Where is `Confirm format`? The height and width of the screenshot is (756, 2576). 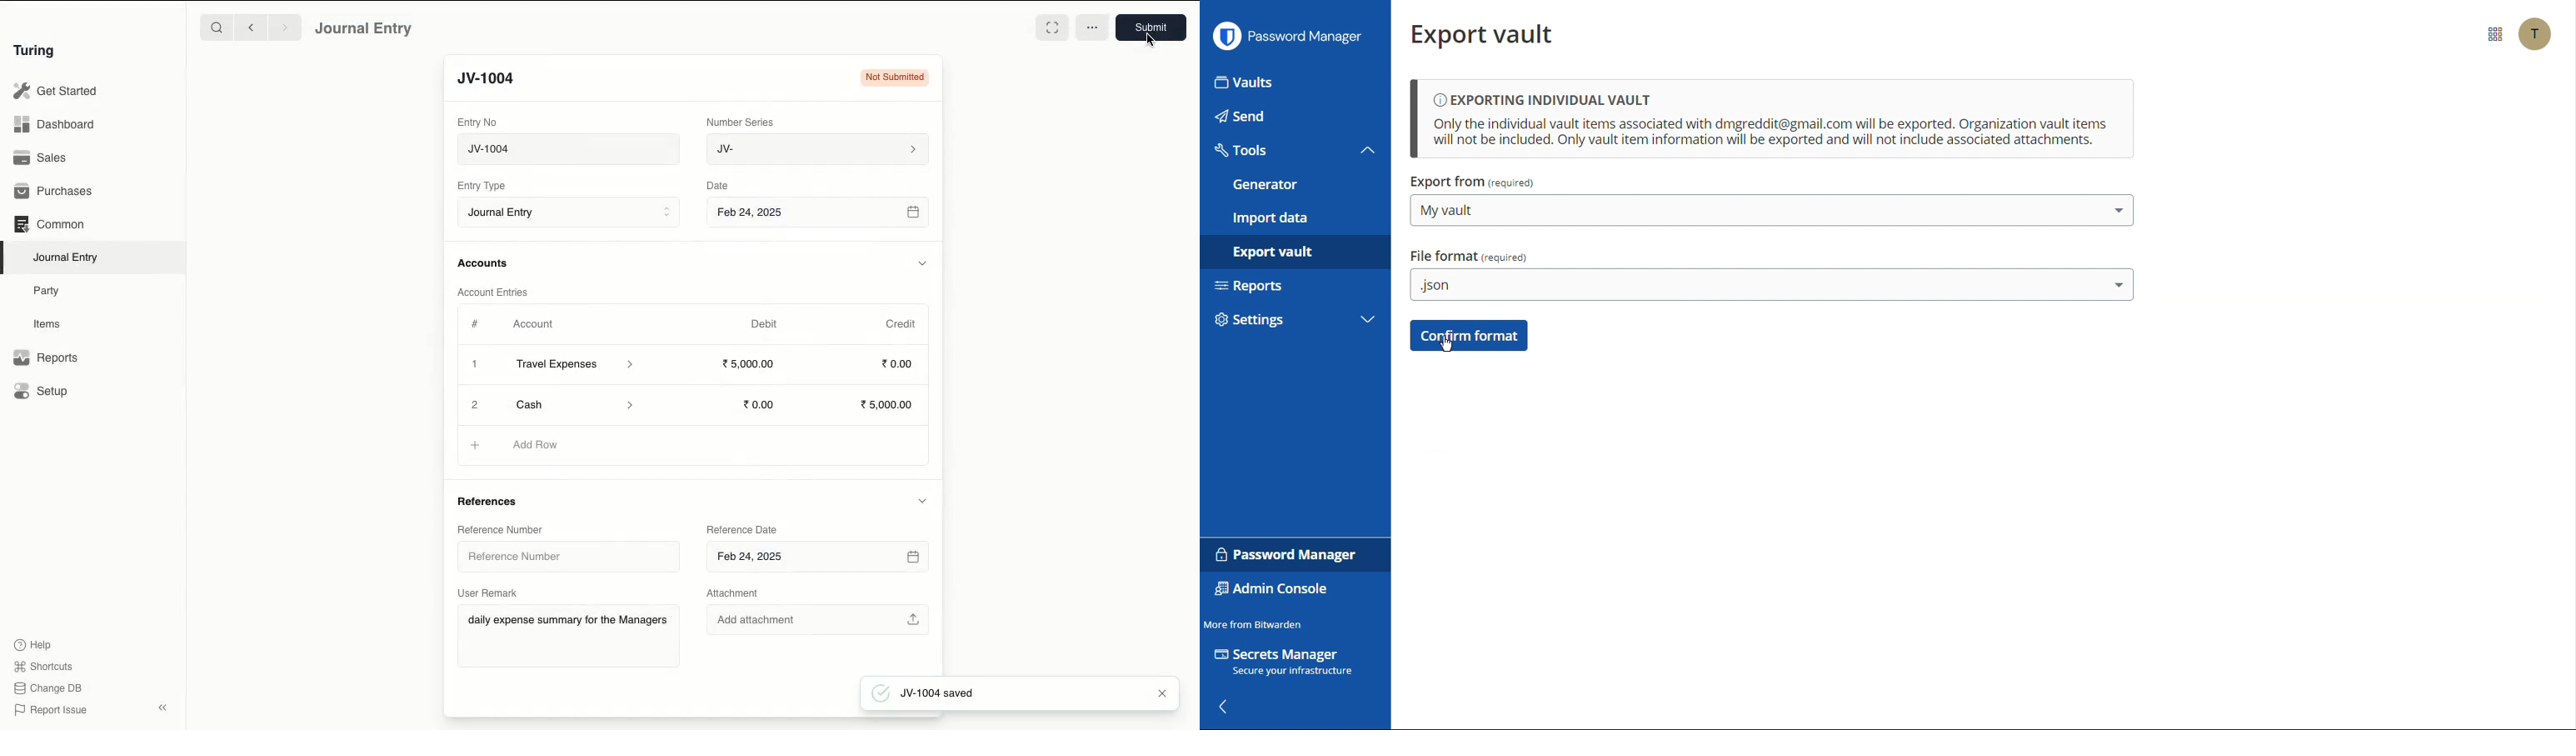
Confirm format is located at coordinates (1469, 335).